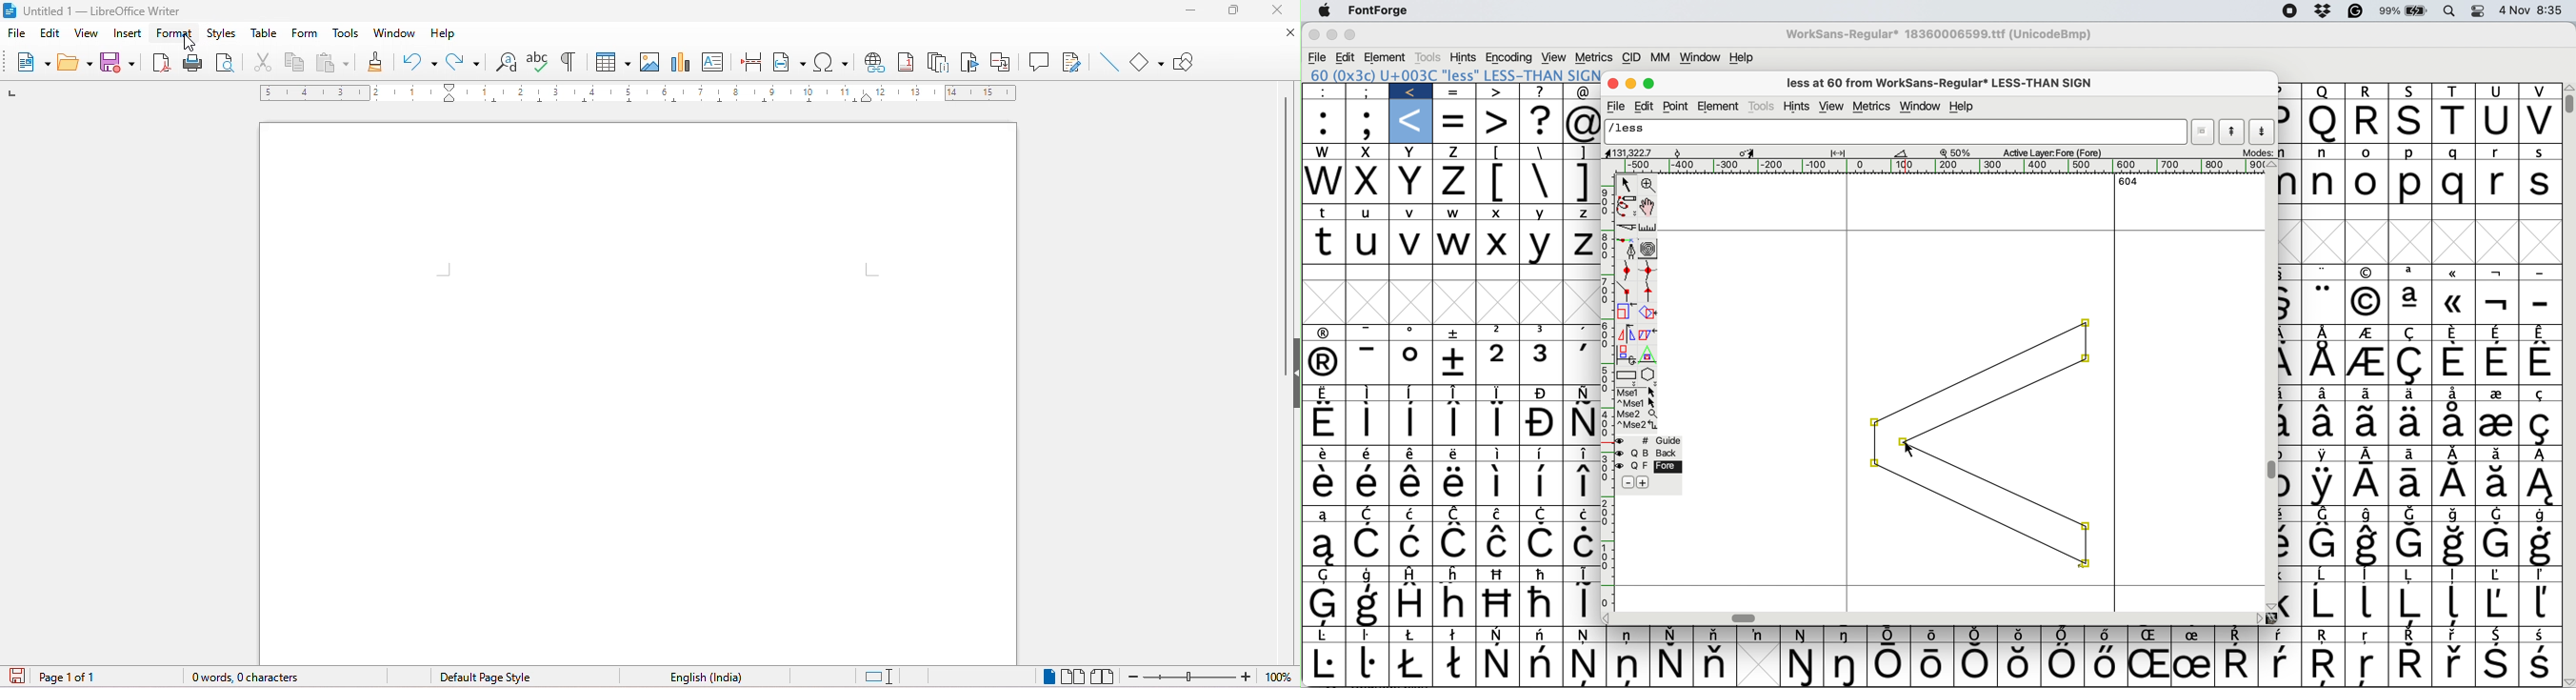 This screenshot has width=2576, height=700. What do you see at coordinates (1386, 57) in the screenshot?
I see `element` at bounding box center [1386, 57].